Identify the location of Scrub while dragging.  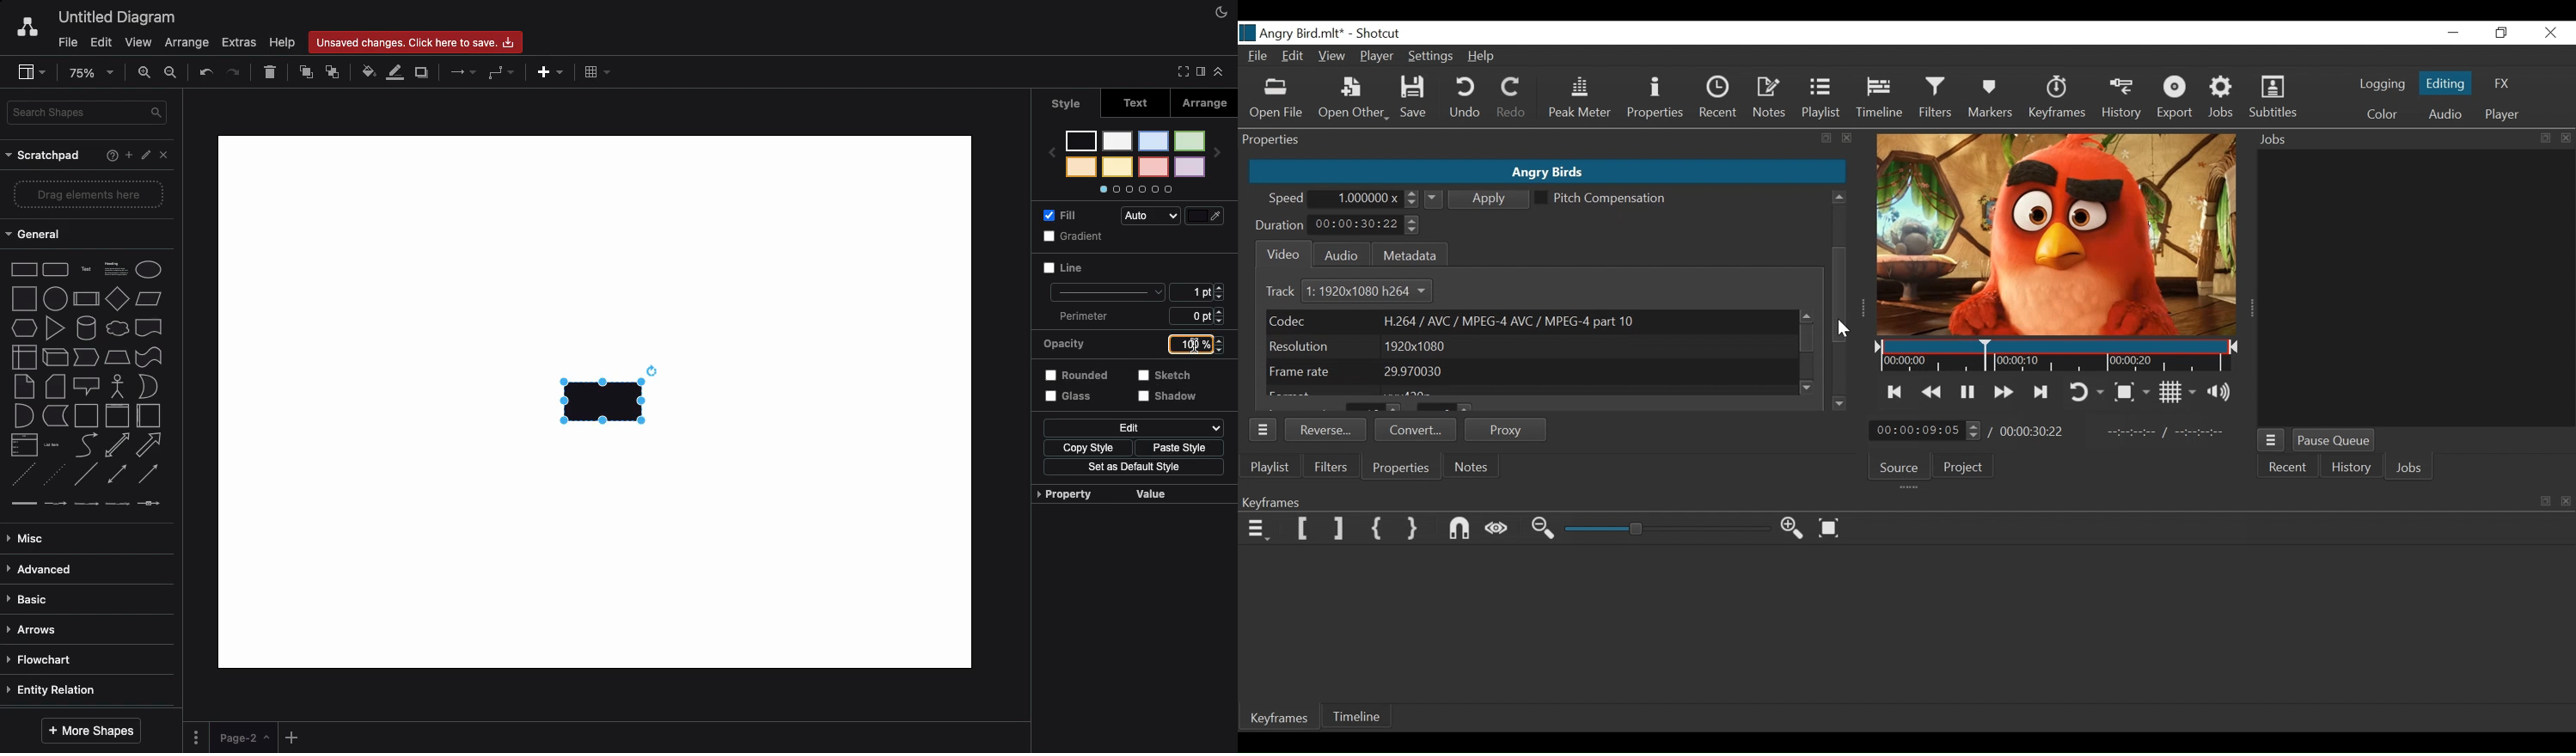
(1498, 530).